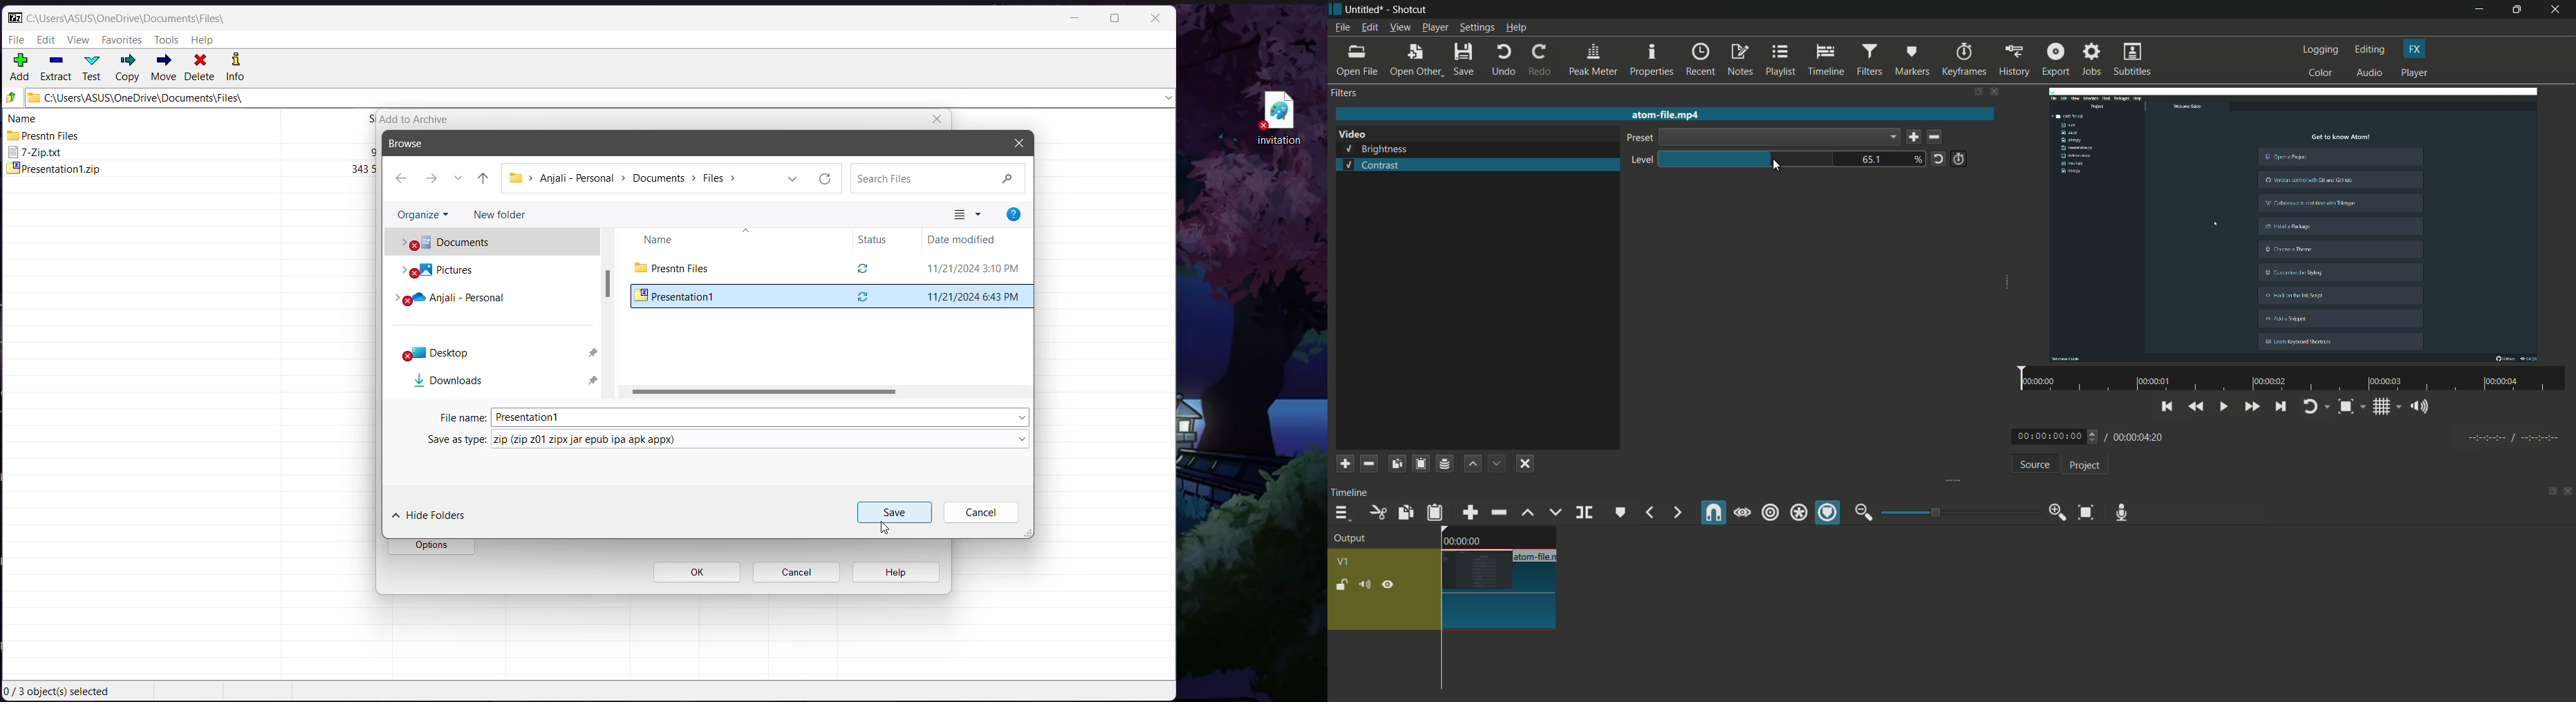 This screenshot has height=728, width=2576. What do you see at coordinates (1276, 118) in the screenshot?
I see `File on Desktop` at bounding box center [1276, 118].